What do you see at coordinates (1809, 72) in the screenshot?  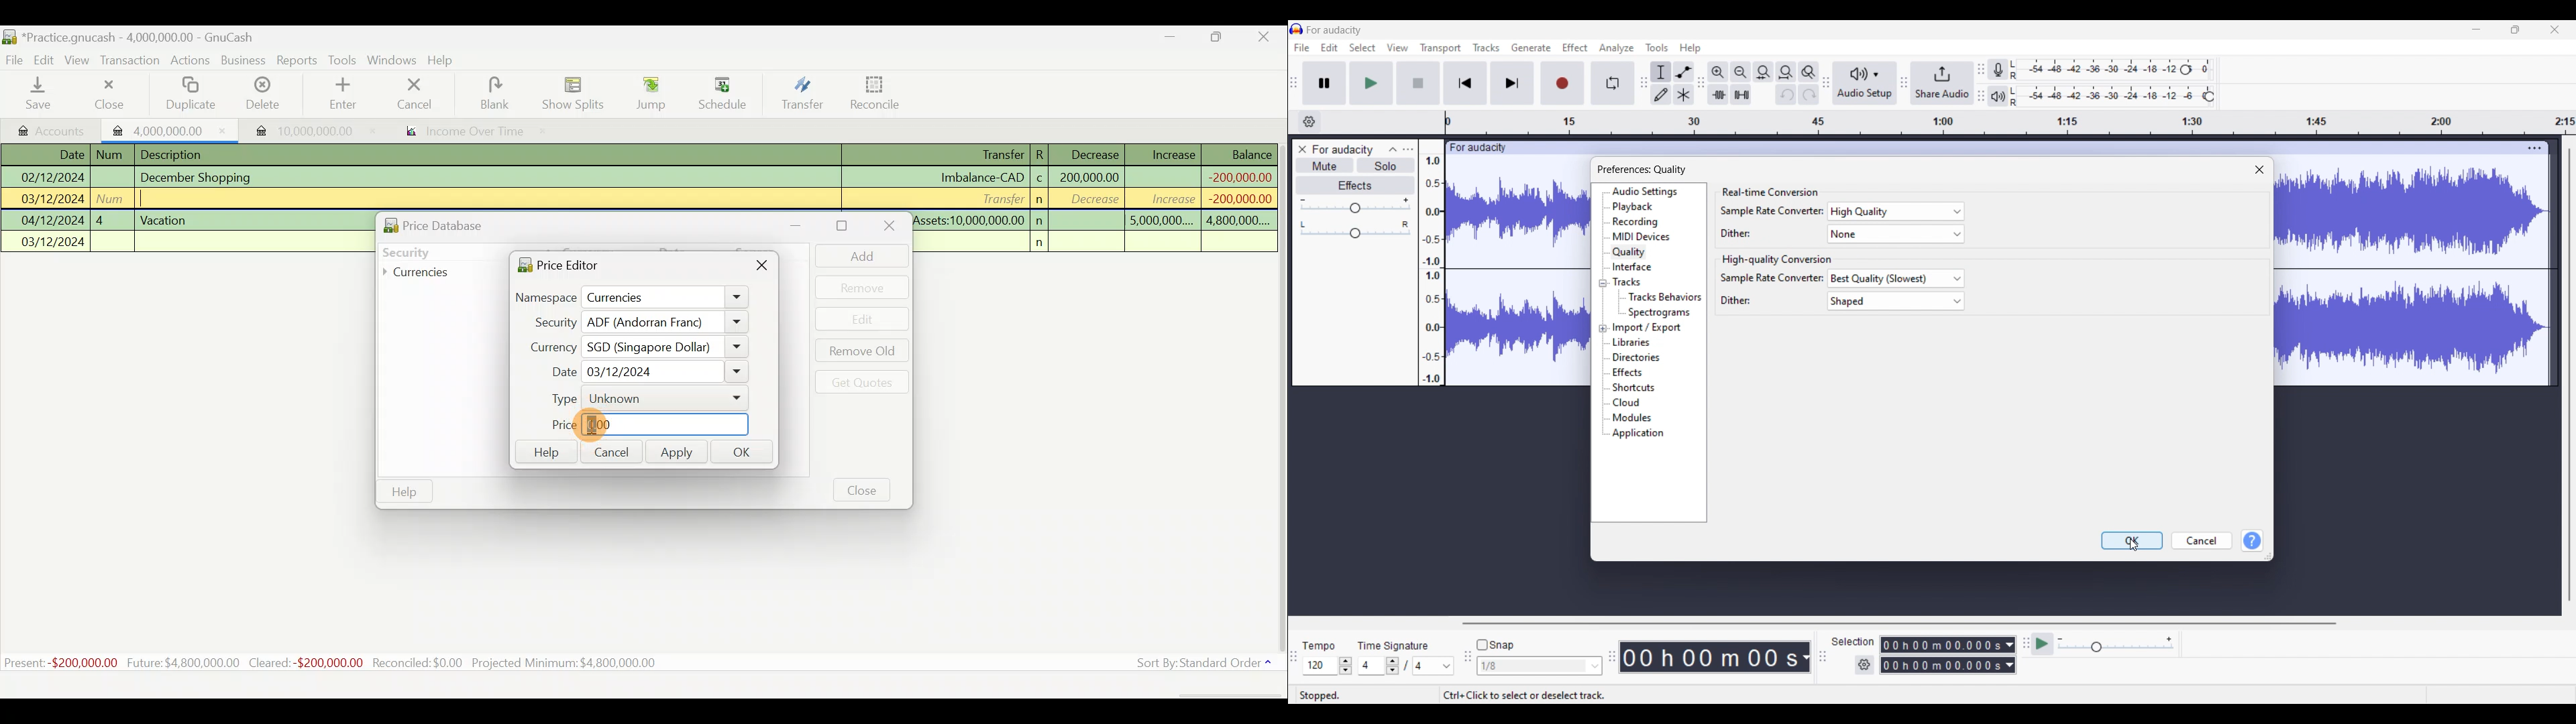 I see `Zoom toggle` at bounding box center [1809, 72].